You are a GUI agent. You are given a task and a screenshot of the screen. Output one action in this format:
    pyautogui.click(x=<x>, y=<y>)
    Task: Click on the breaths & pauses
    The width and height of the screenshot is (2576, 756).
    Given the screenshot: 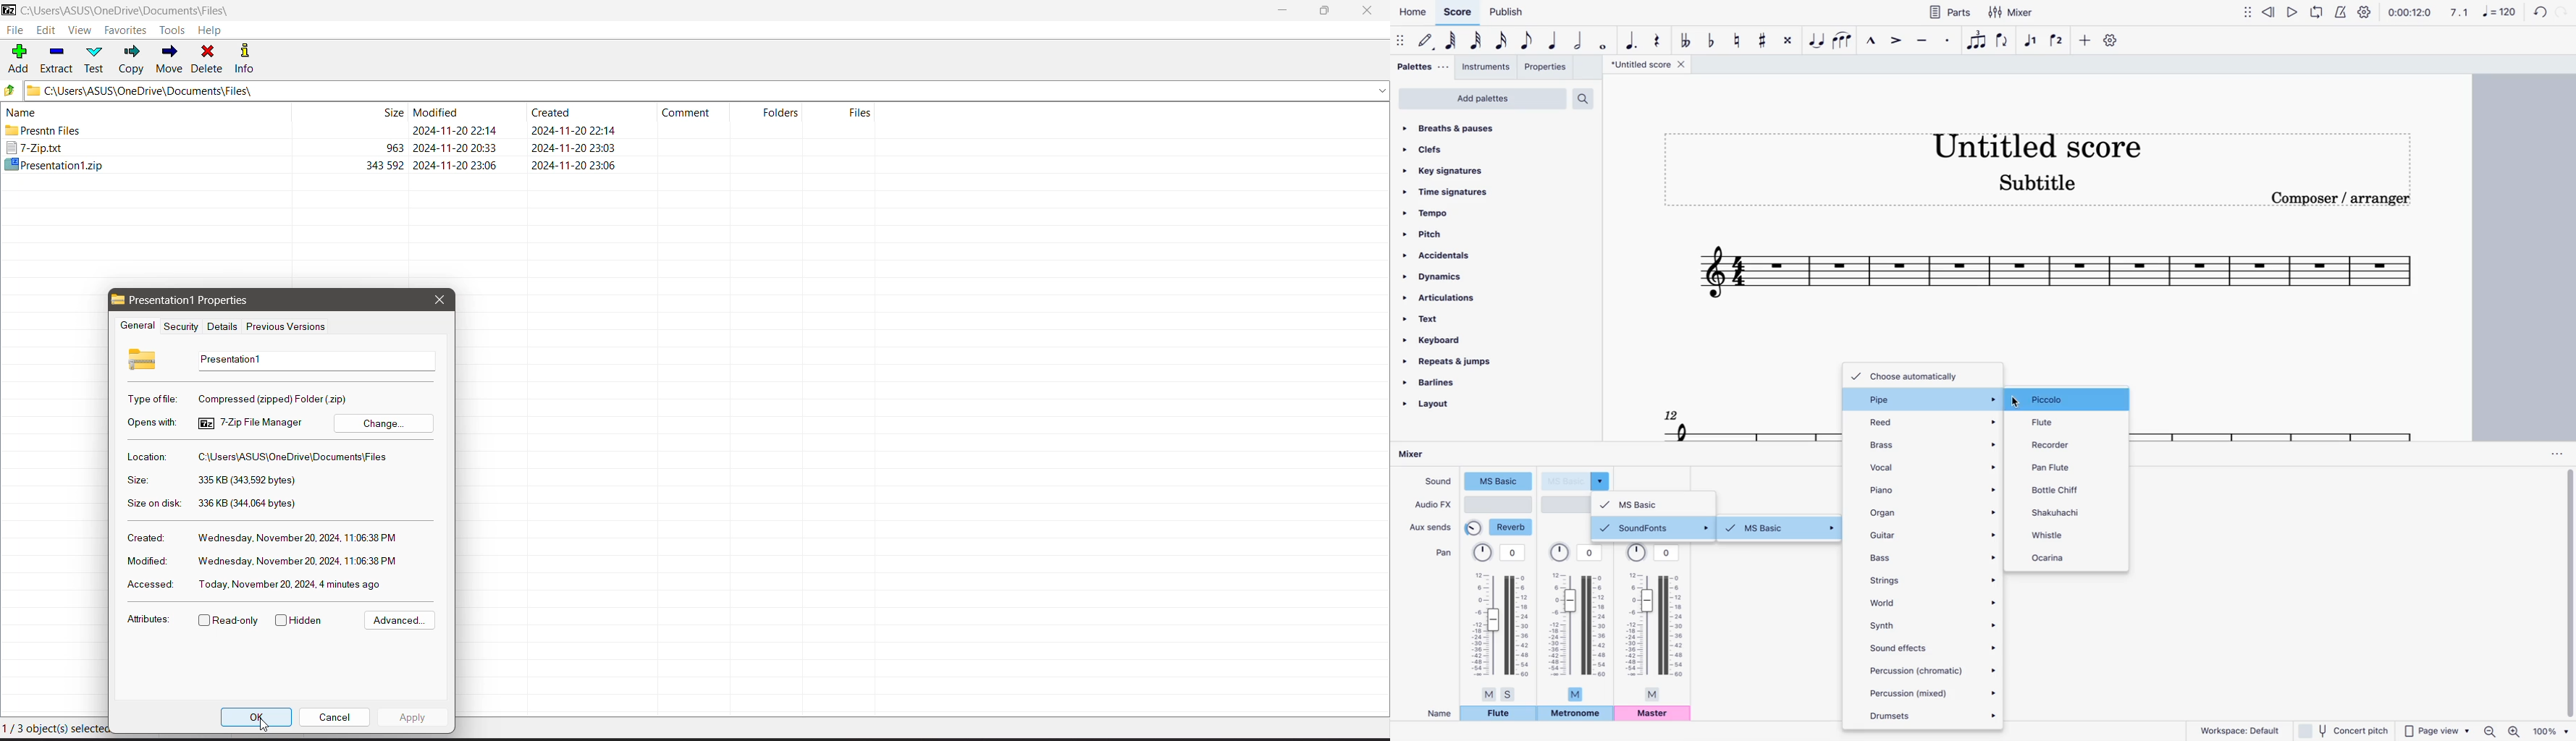 What is the action you would take?
    pyautogui.click(x=1492, y=128)
    